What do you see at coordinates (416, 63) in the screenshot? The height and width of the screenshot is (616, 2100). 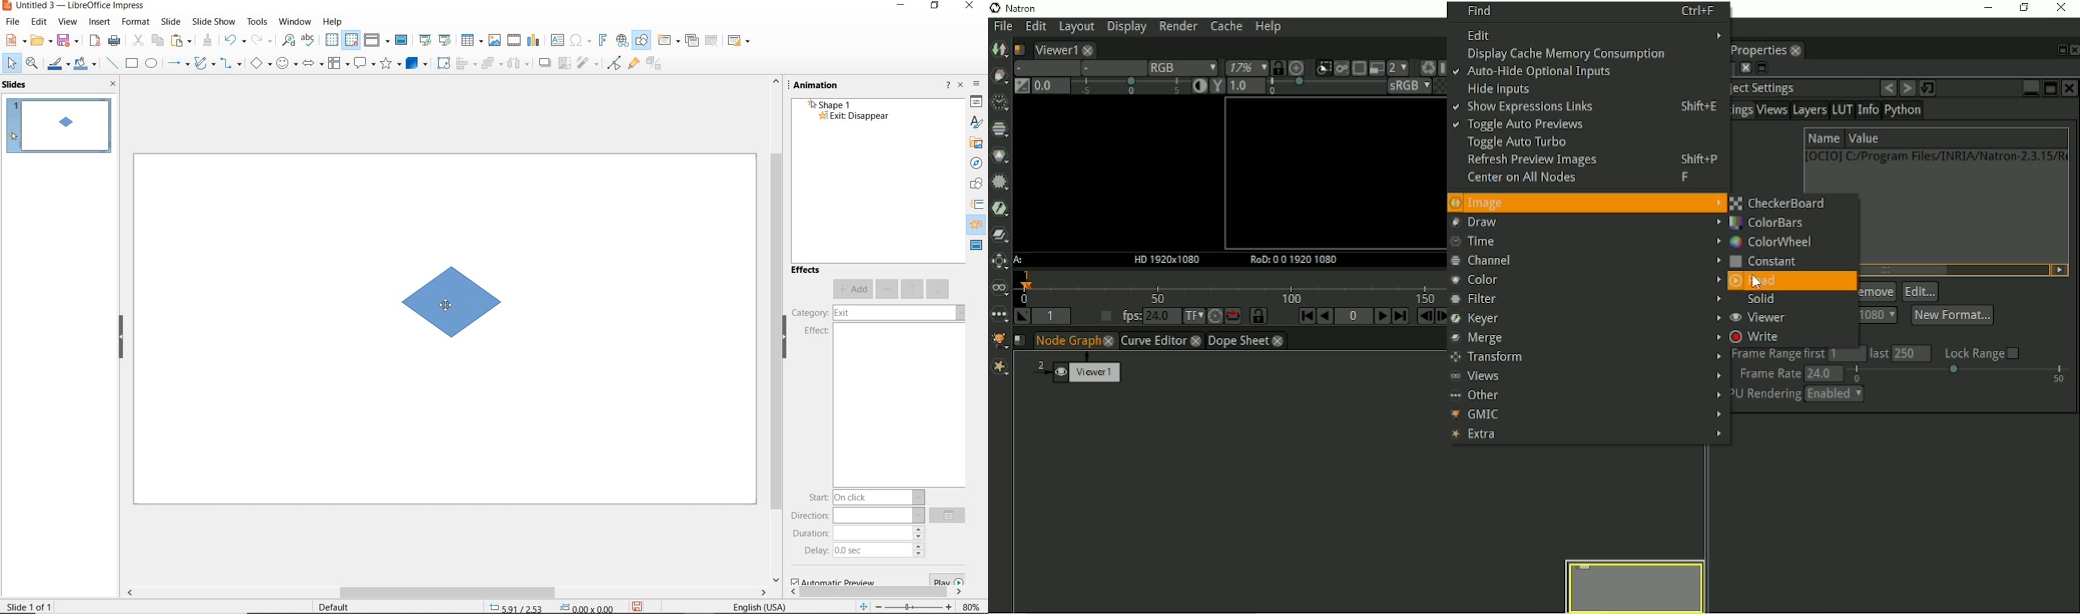 I see `3d objects` at bounding box center [416, 63].